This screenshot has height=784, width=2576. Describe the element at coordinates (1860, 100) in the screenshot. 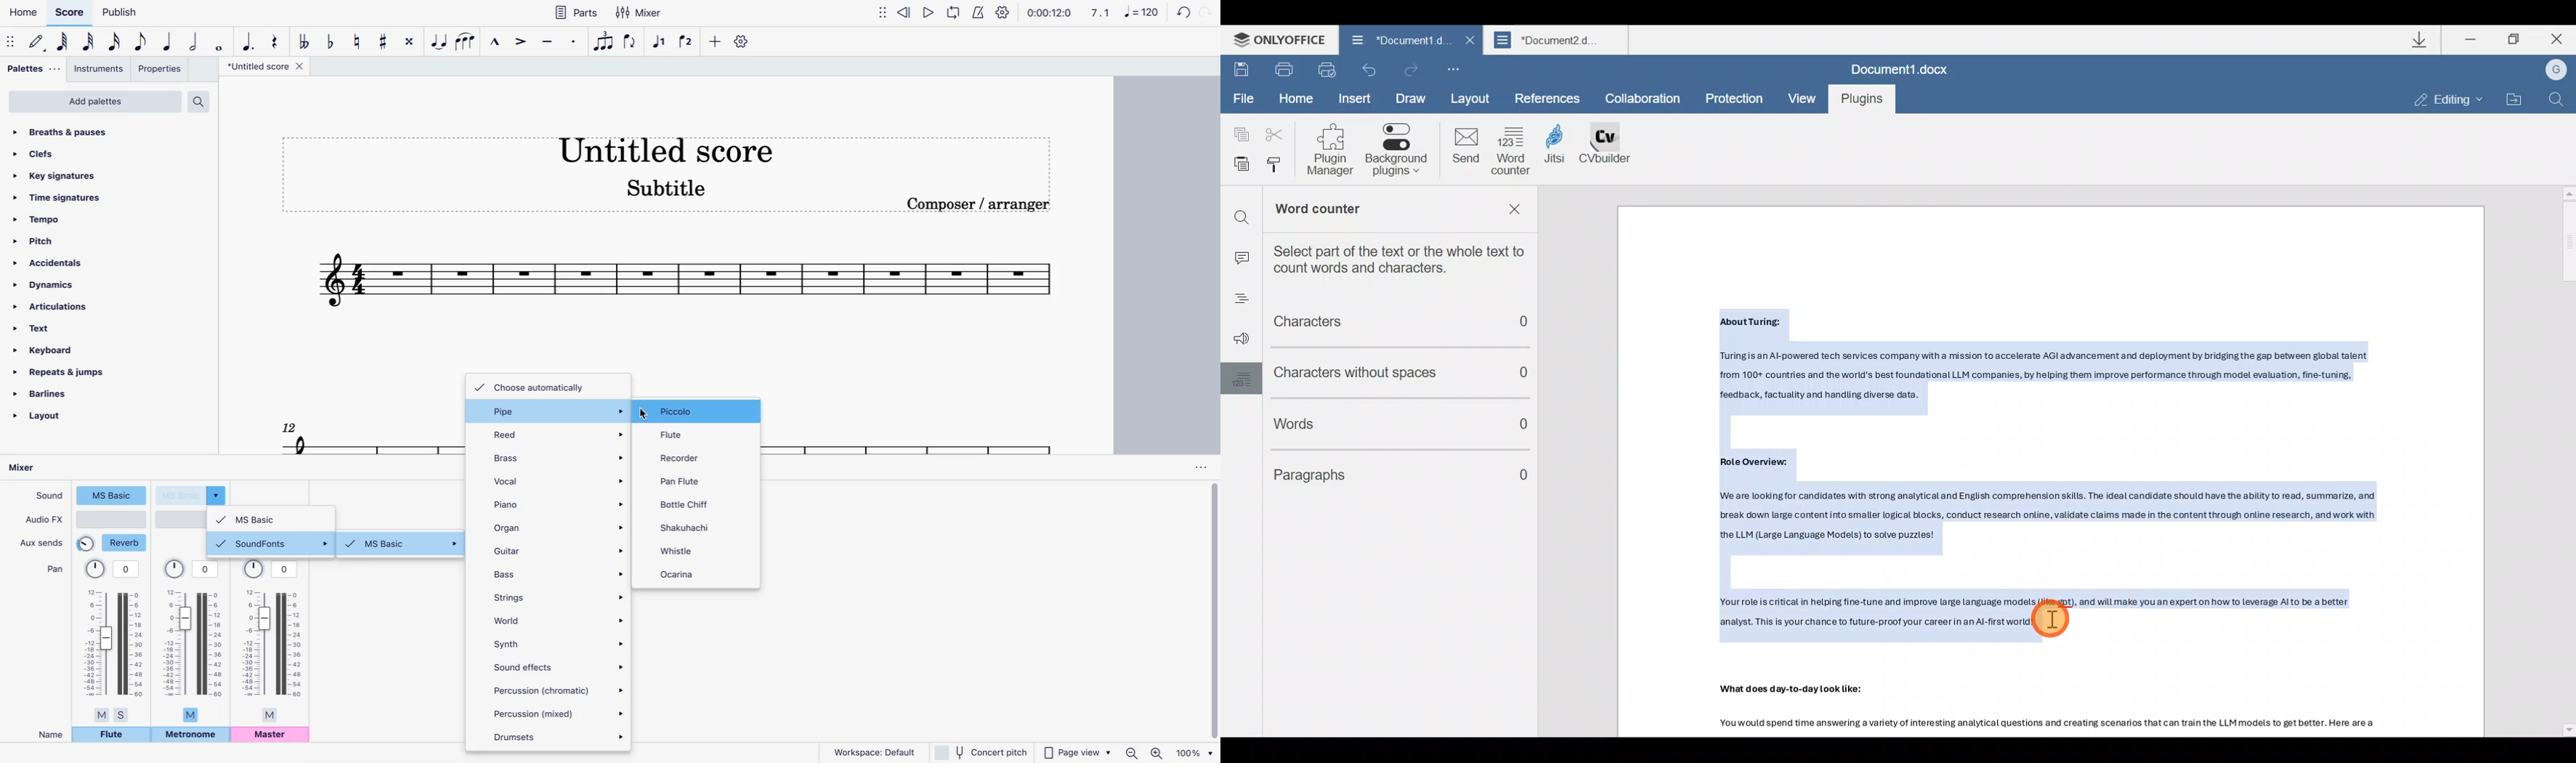

I see `Plugins` at that location.